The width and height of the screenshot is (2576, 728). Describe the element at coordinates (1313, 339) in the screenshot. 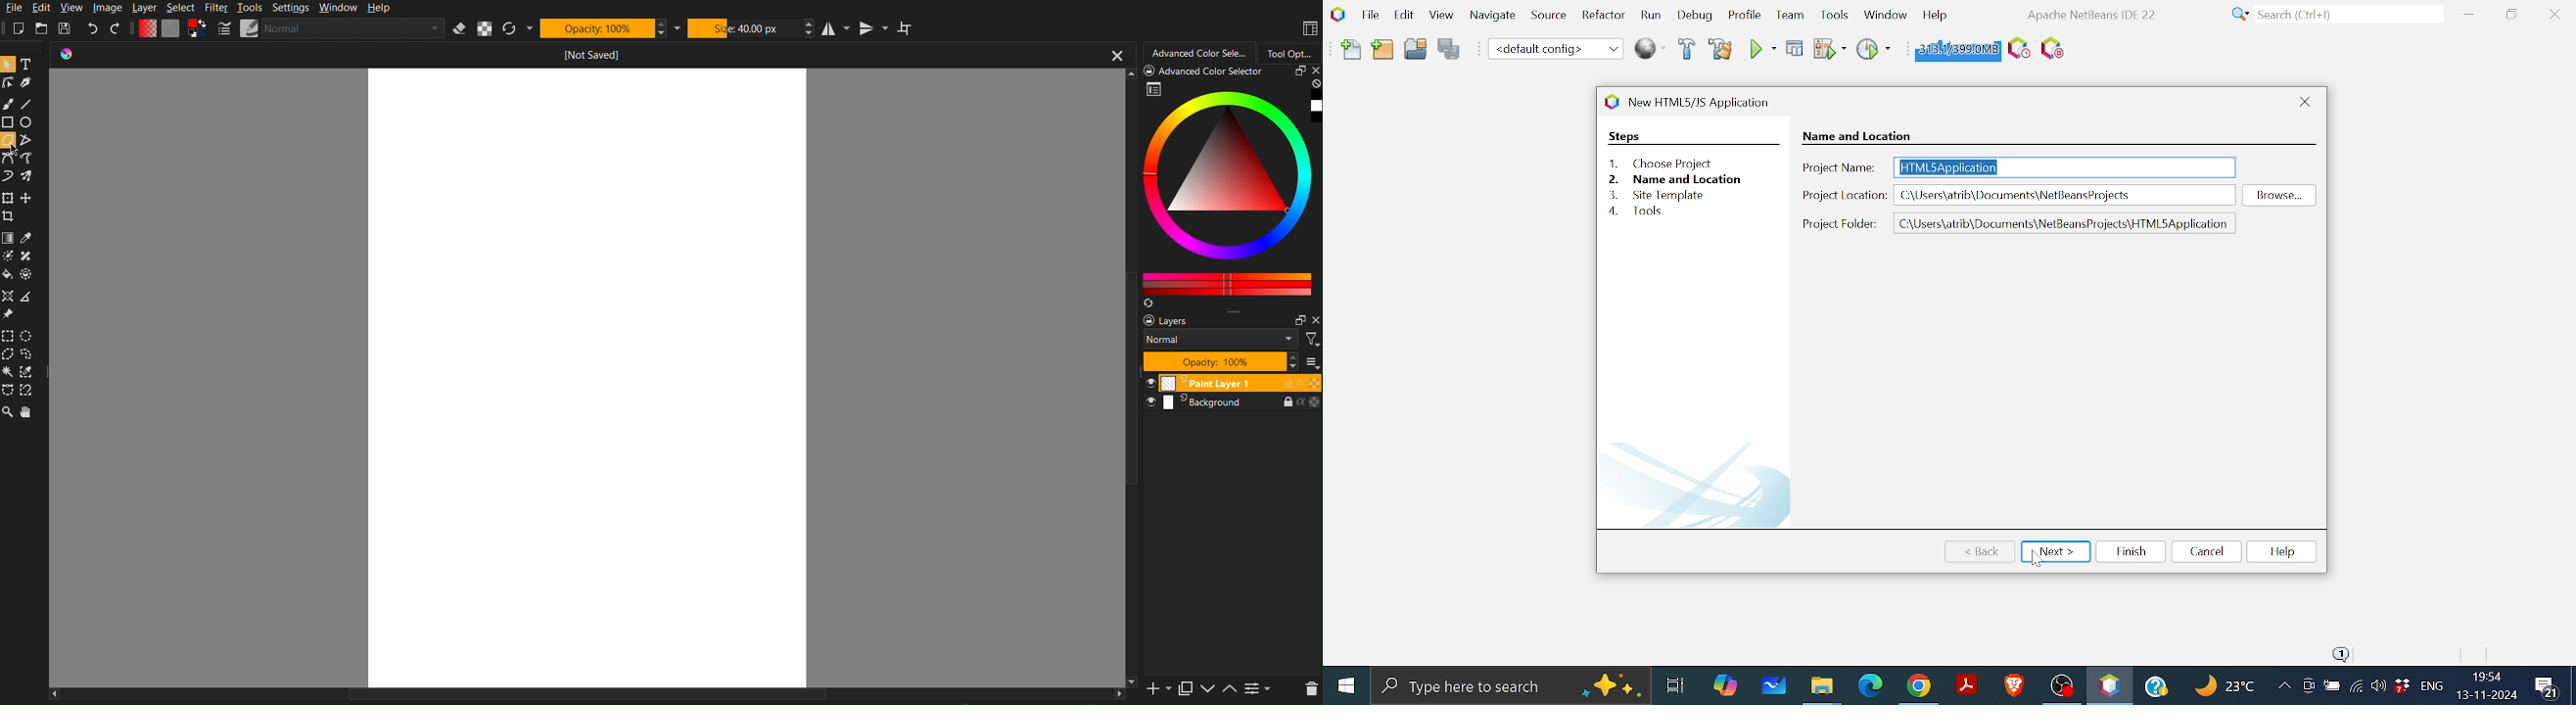

I see `filter` at that location.